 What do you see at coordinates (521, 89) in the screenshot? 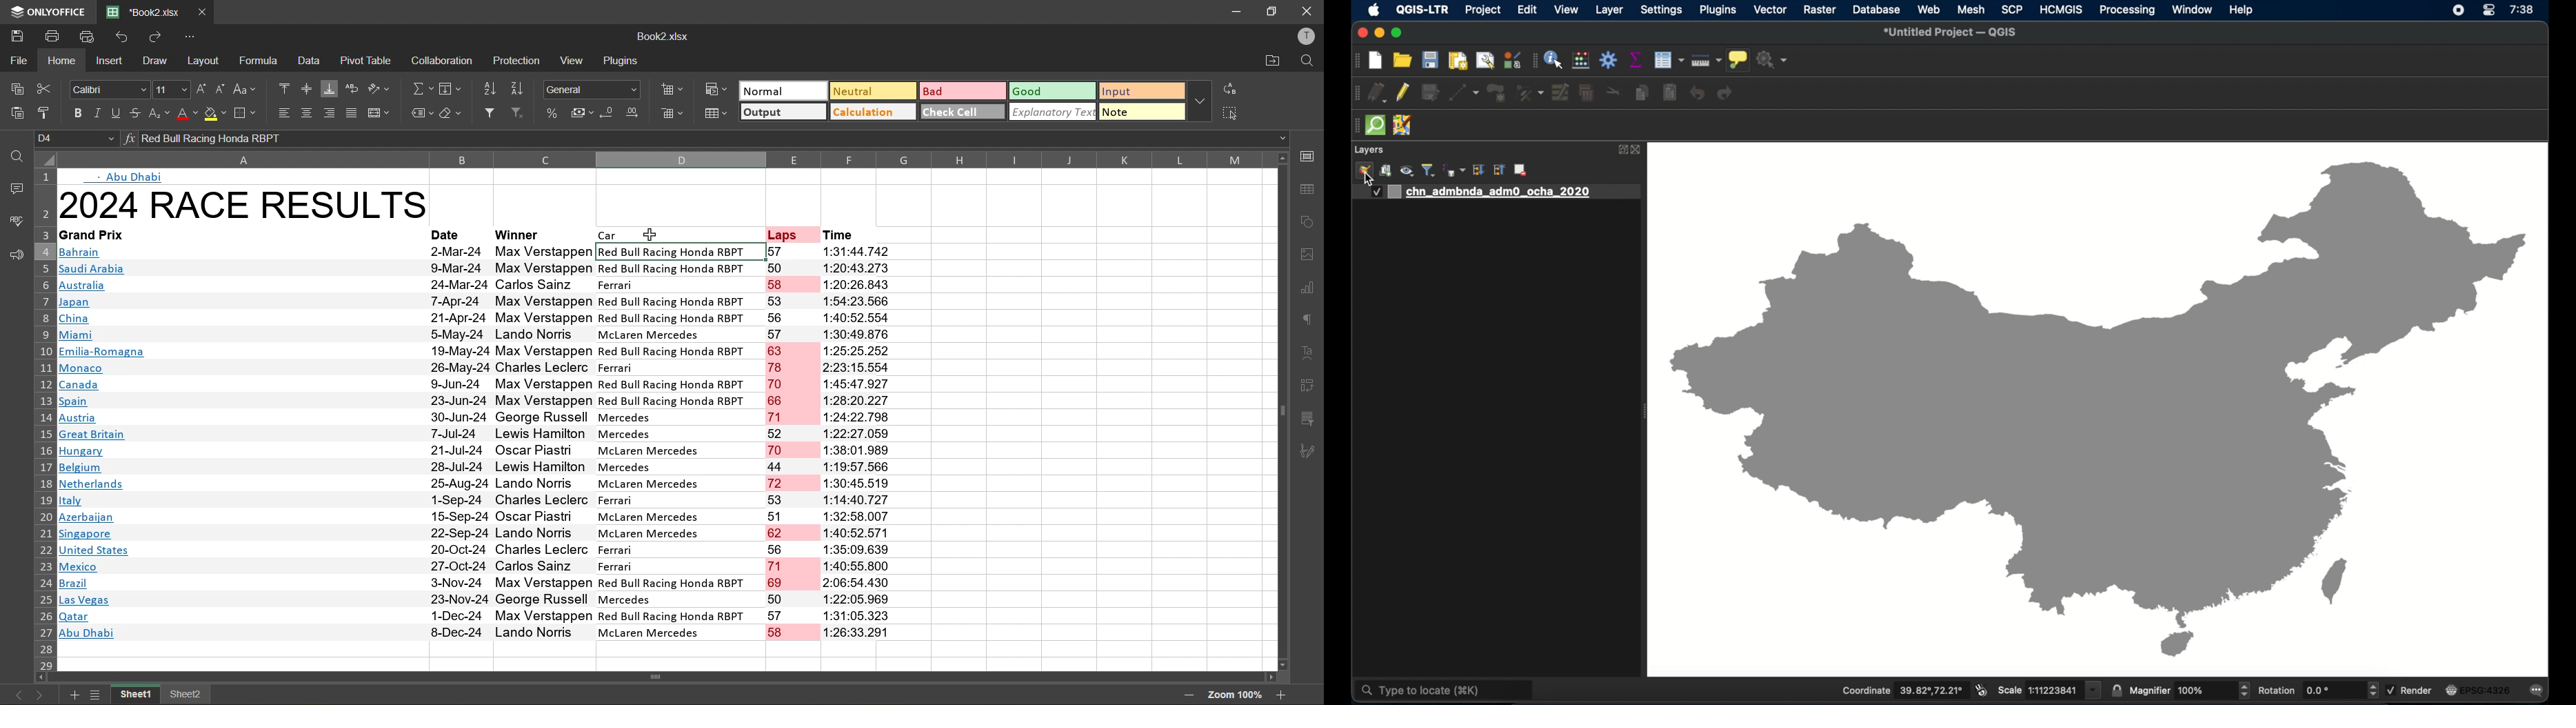
I see `sort descending` at bounding box center [521, 89].